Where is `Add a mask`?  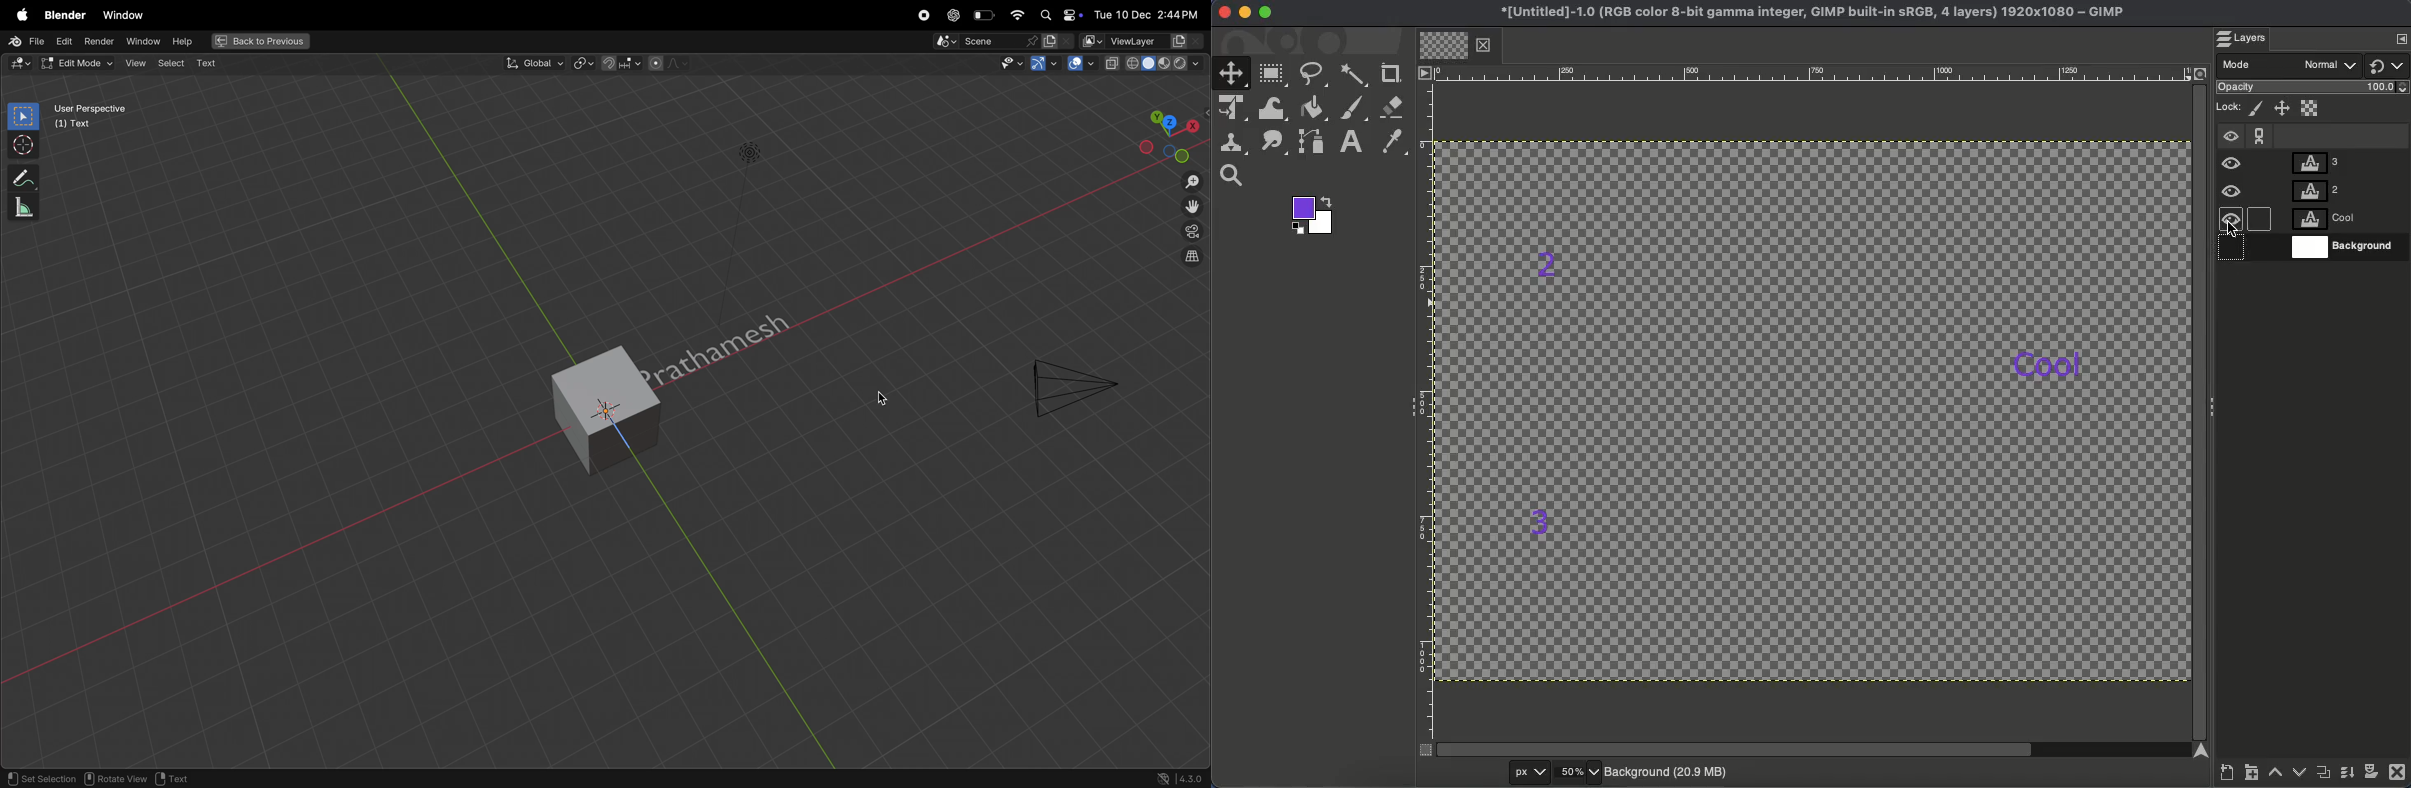
Add a mask is located at coordinates (2371, 775).